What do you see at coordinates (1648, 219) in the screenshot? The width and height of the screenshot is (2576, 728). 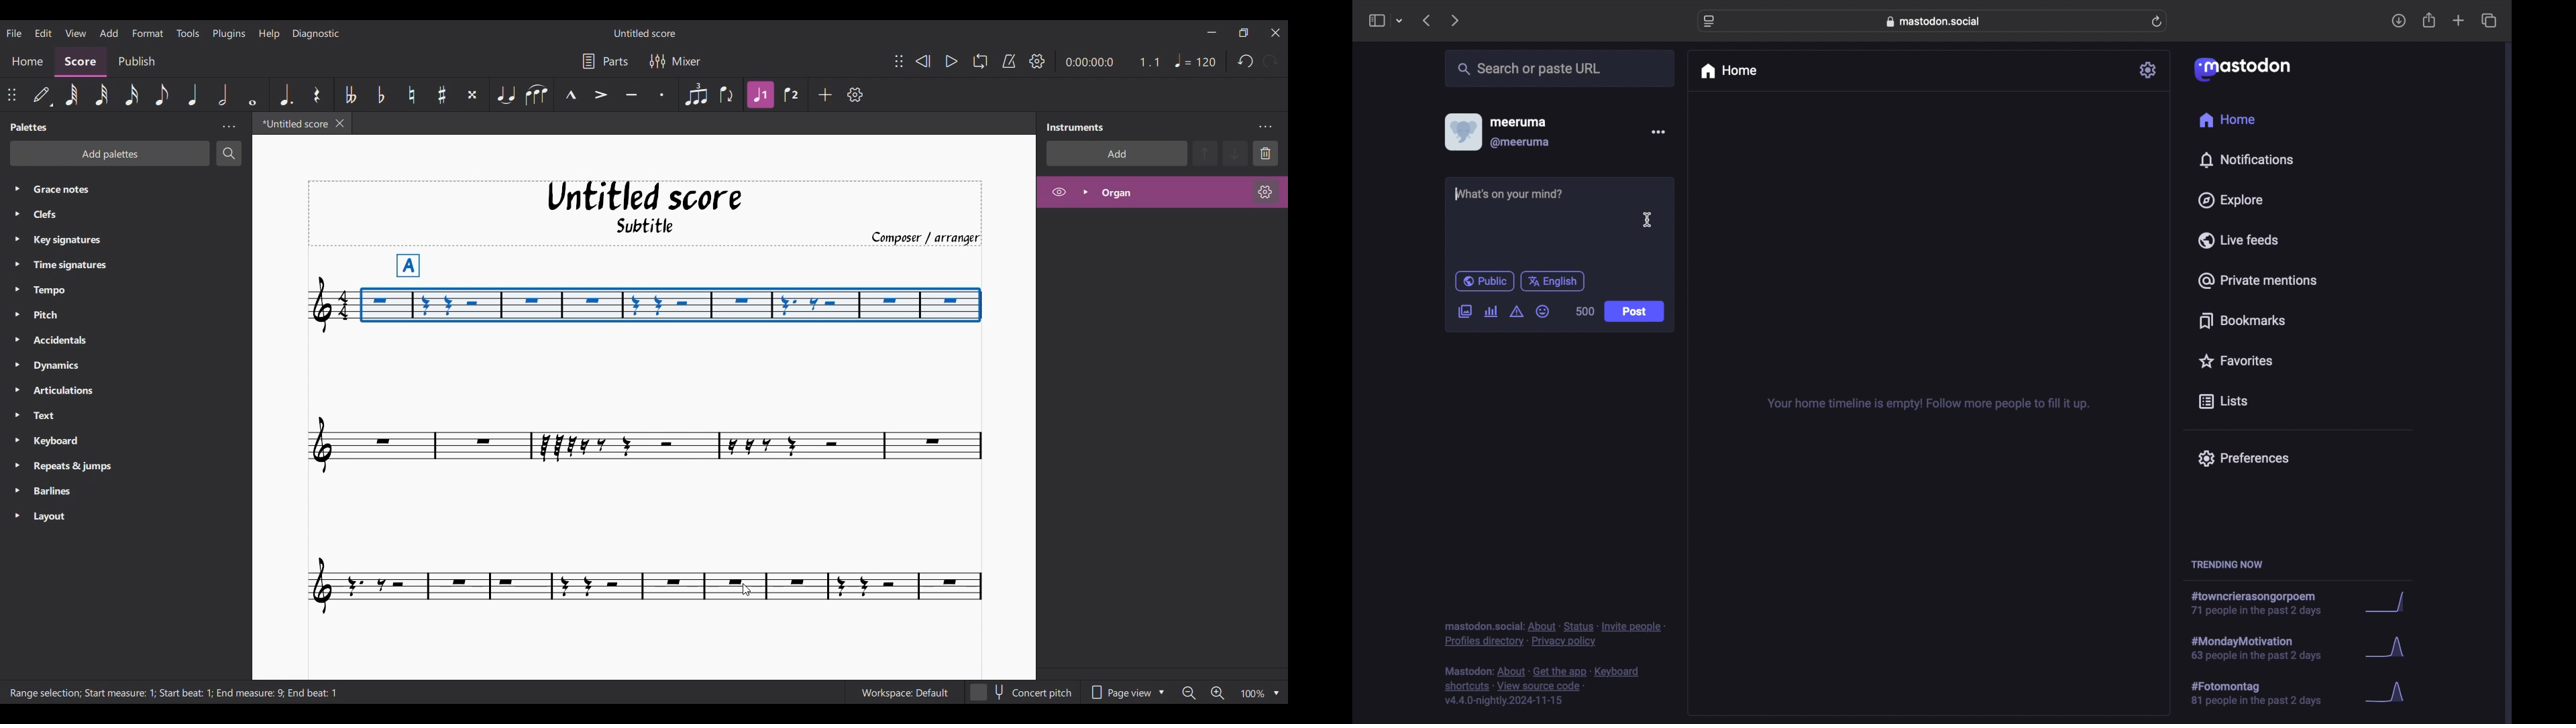 I see `cursor` at bounding box center [1648, 219].